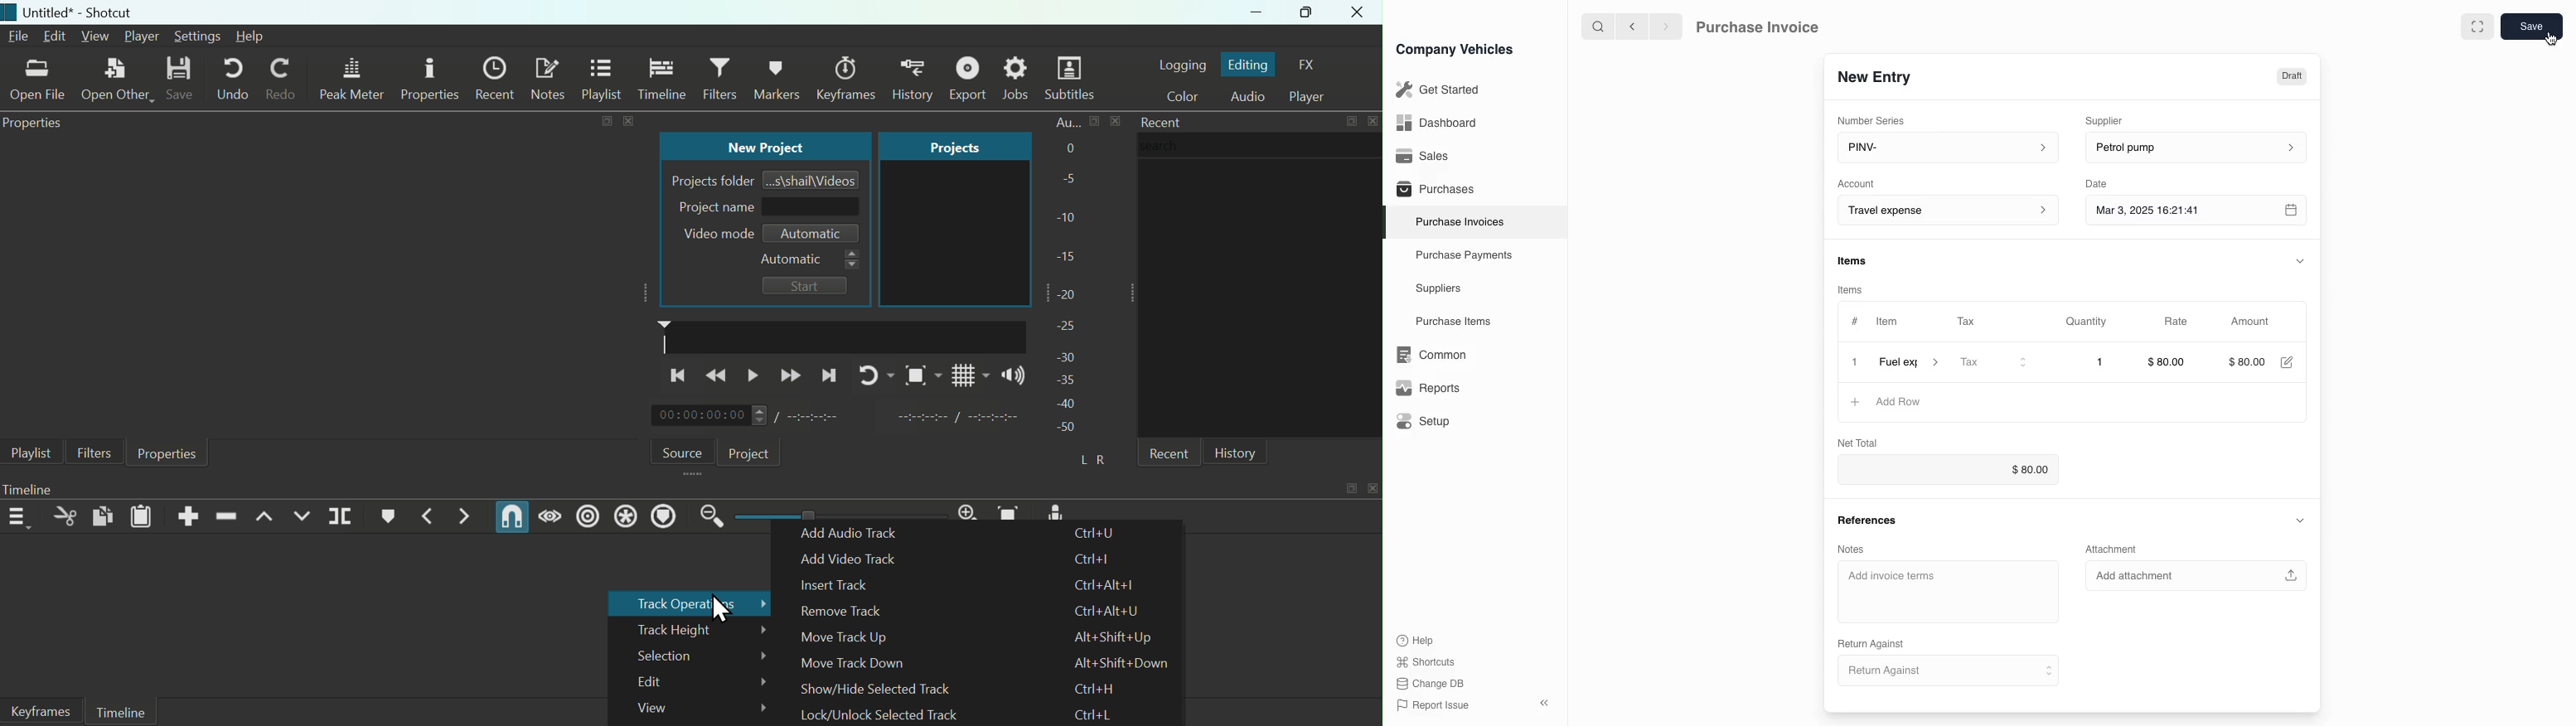 The height and width of the screenshot is (728, 2576). Describe the element at coordinates (1455, 49) in the screenshot. I see `Company Vehicles` at that location.